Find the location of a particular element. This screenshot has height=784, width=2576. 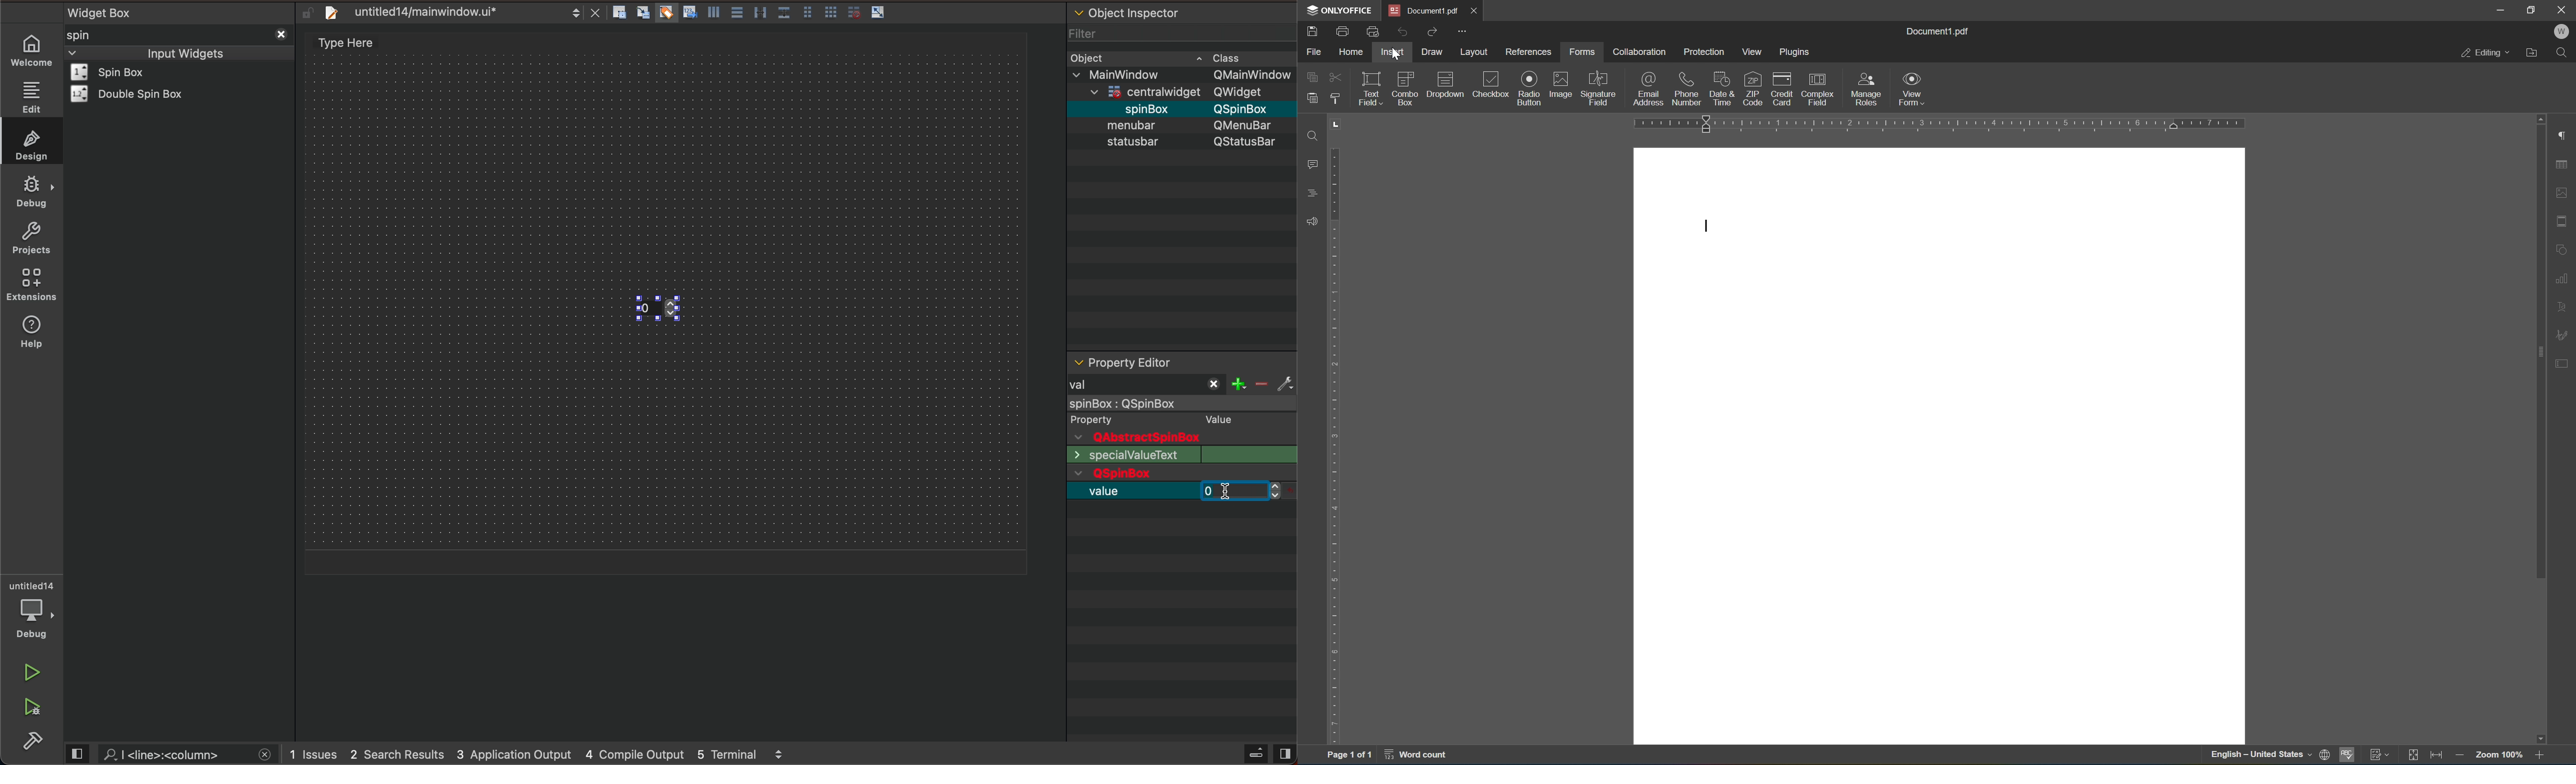

Headings is located at coordinates (1313, 193).